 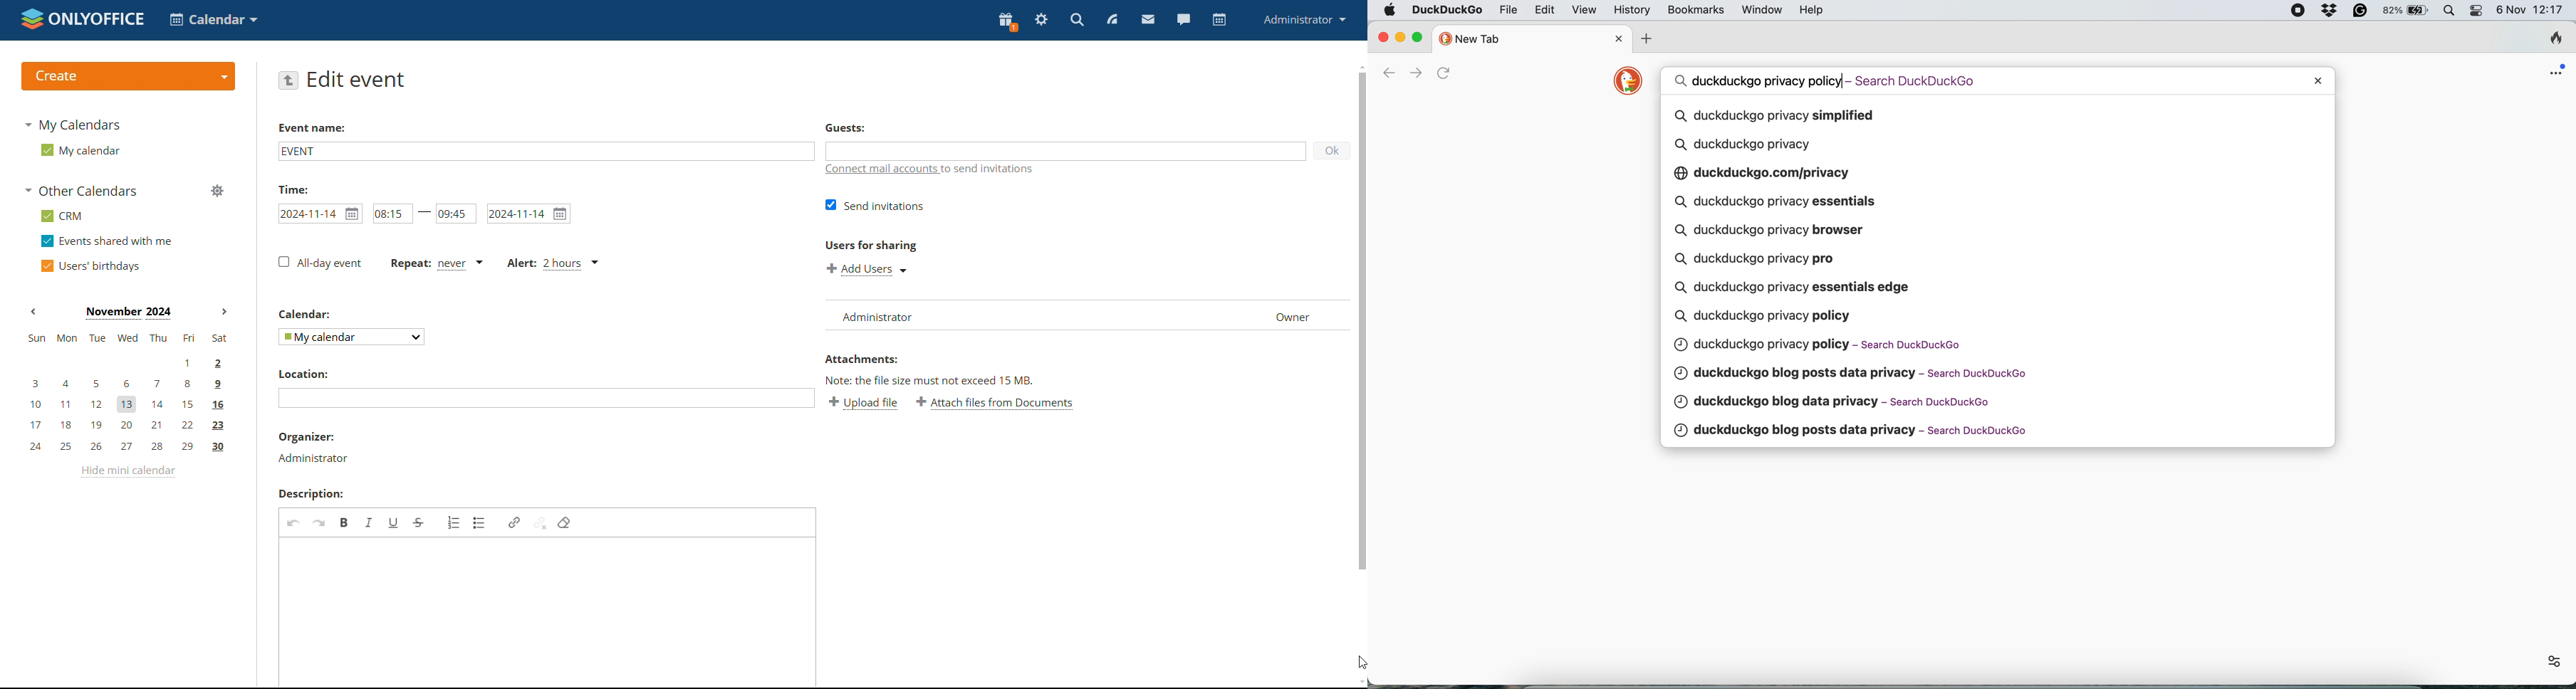 What do you see at coordinates (80, 151) in the screenshot?
I see `my calendar` at bounding box center [80, 151].